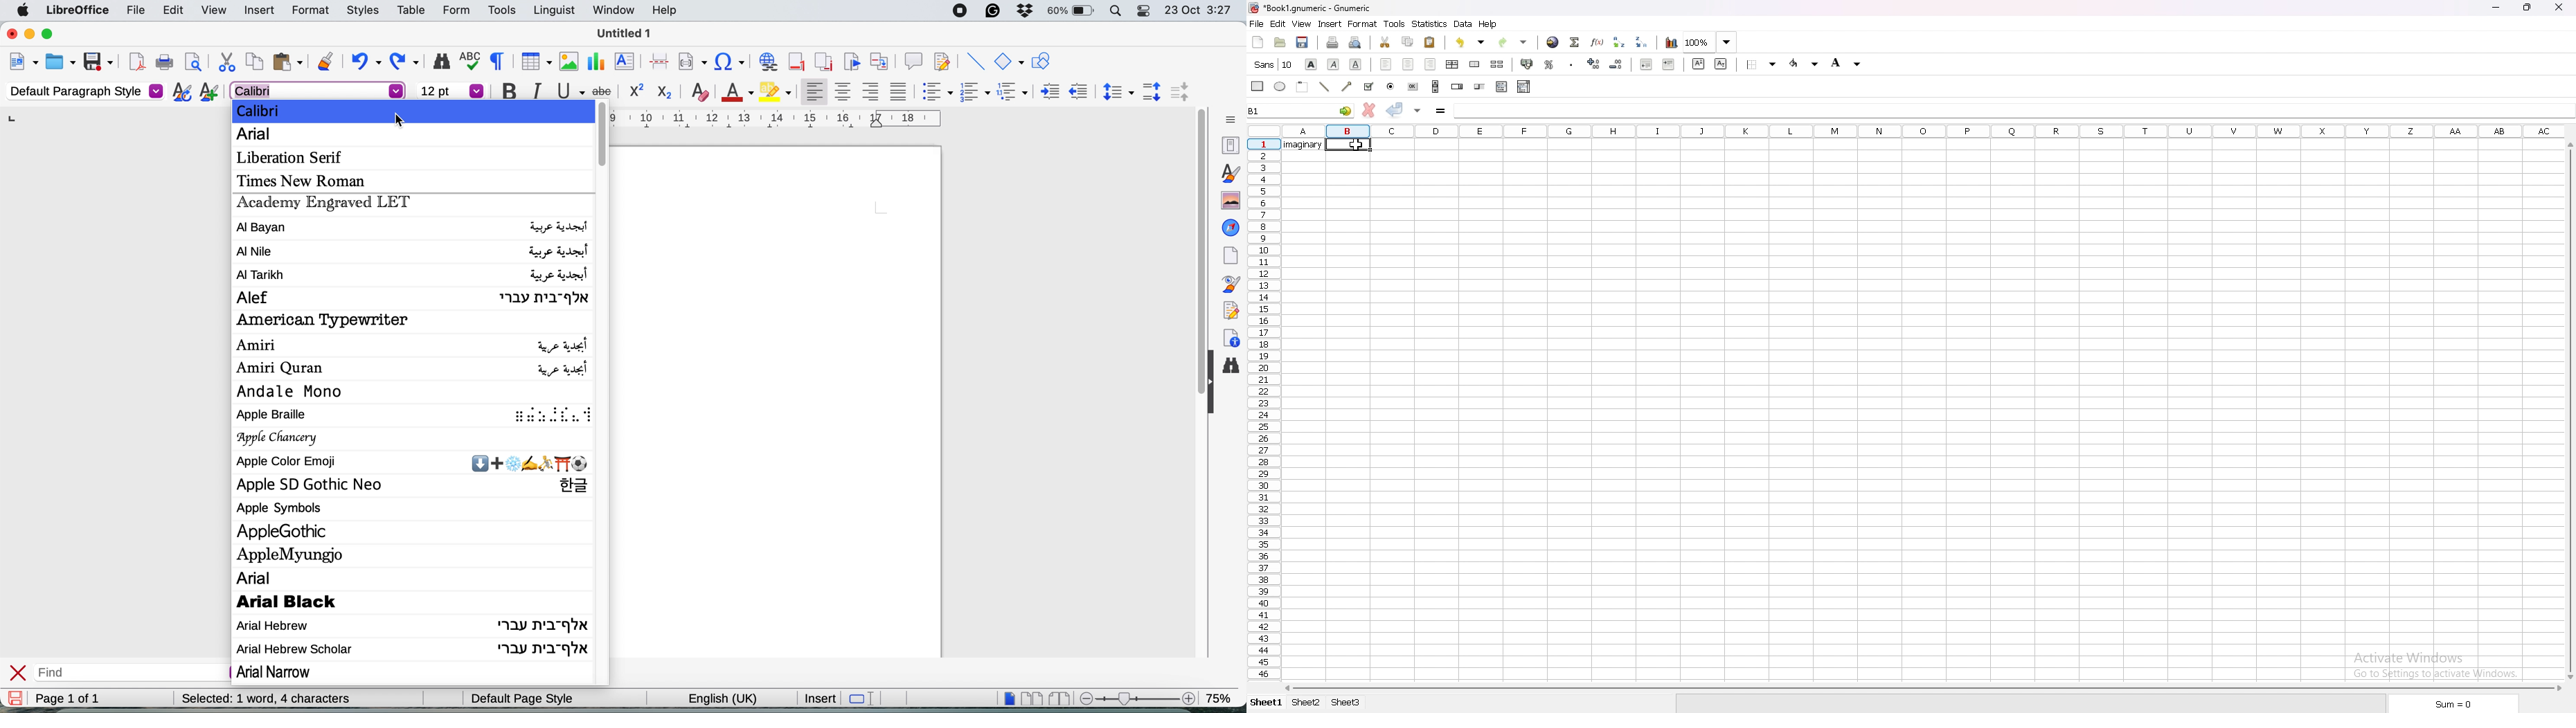  What do you see at coordinates (417, 417) in the screenshot?
I see `apple braille` at bounding box center [417, 417].